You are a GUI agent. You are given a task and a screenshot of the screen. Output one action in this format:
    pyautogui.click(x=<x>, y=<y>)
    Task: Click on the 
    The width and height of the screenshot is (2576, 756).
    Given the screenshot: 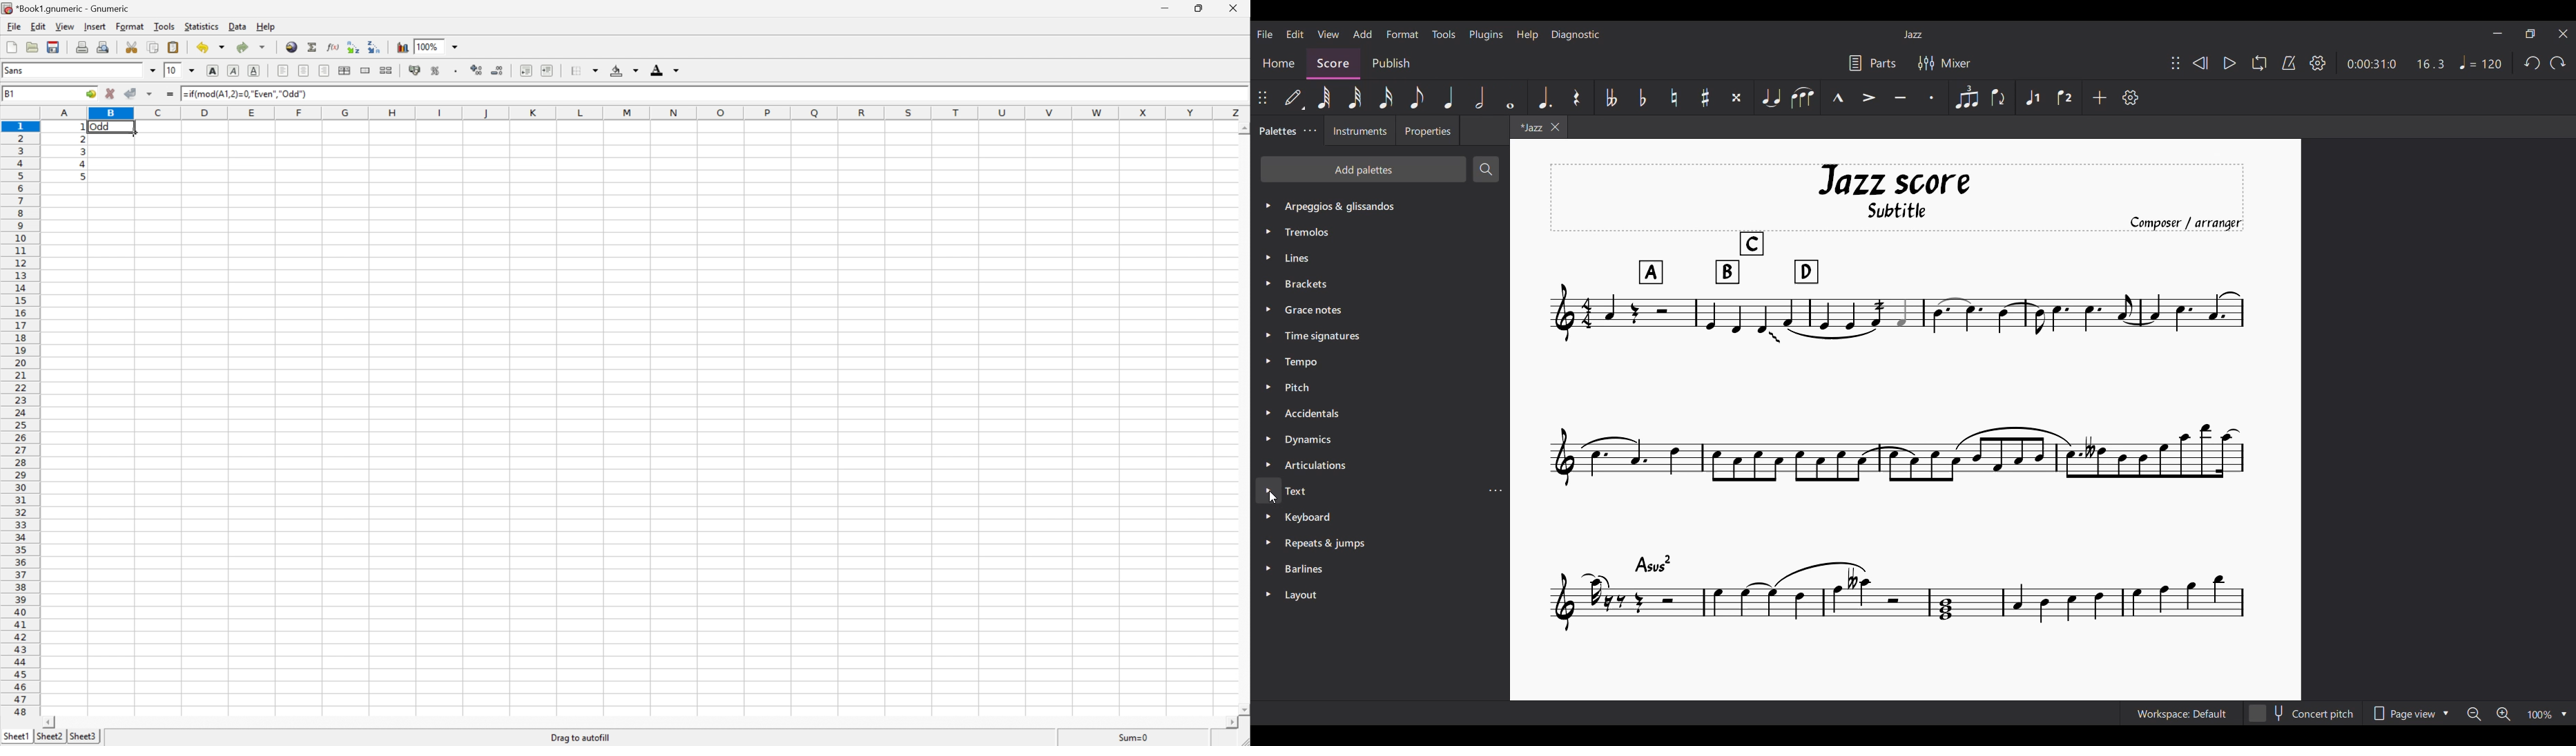 What is the action you would take?
    pyautogui.click(x=1312, y=284)
    